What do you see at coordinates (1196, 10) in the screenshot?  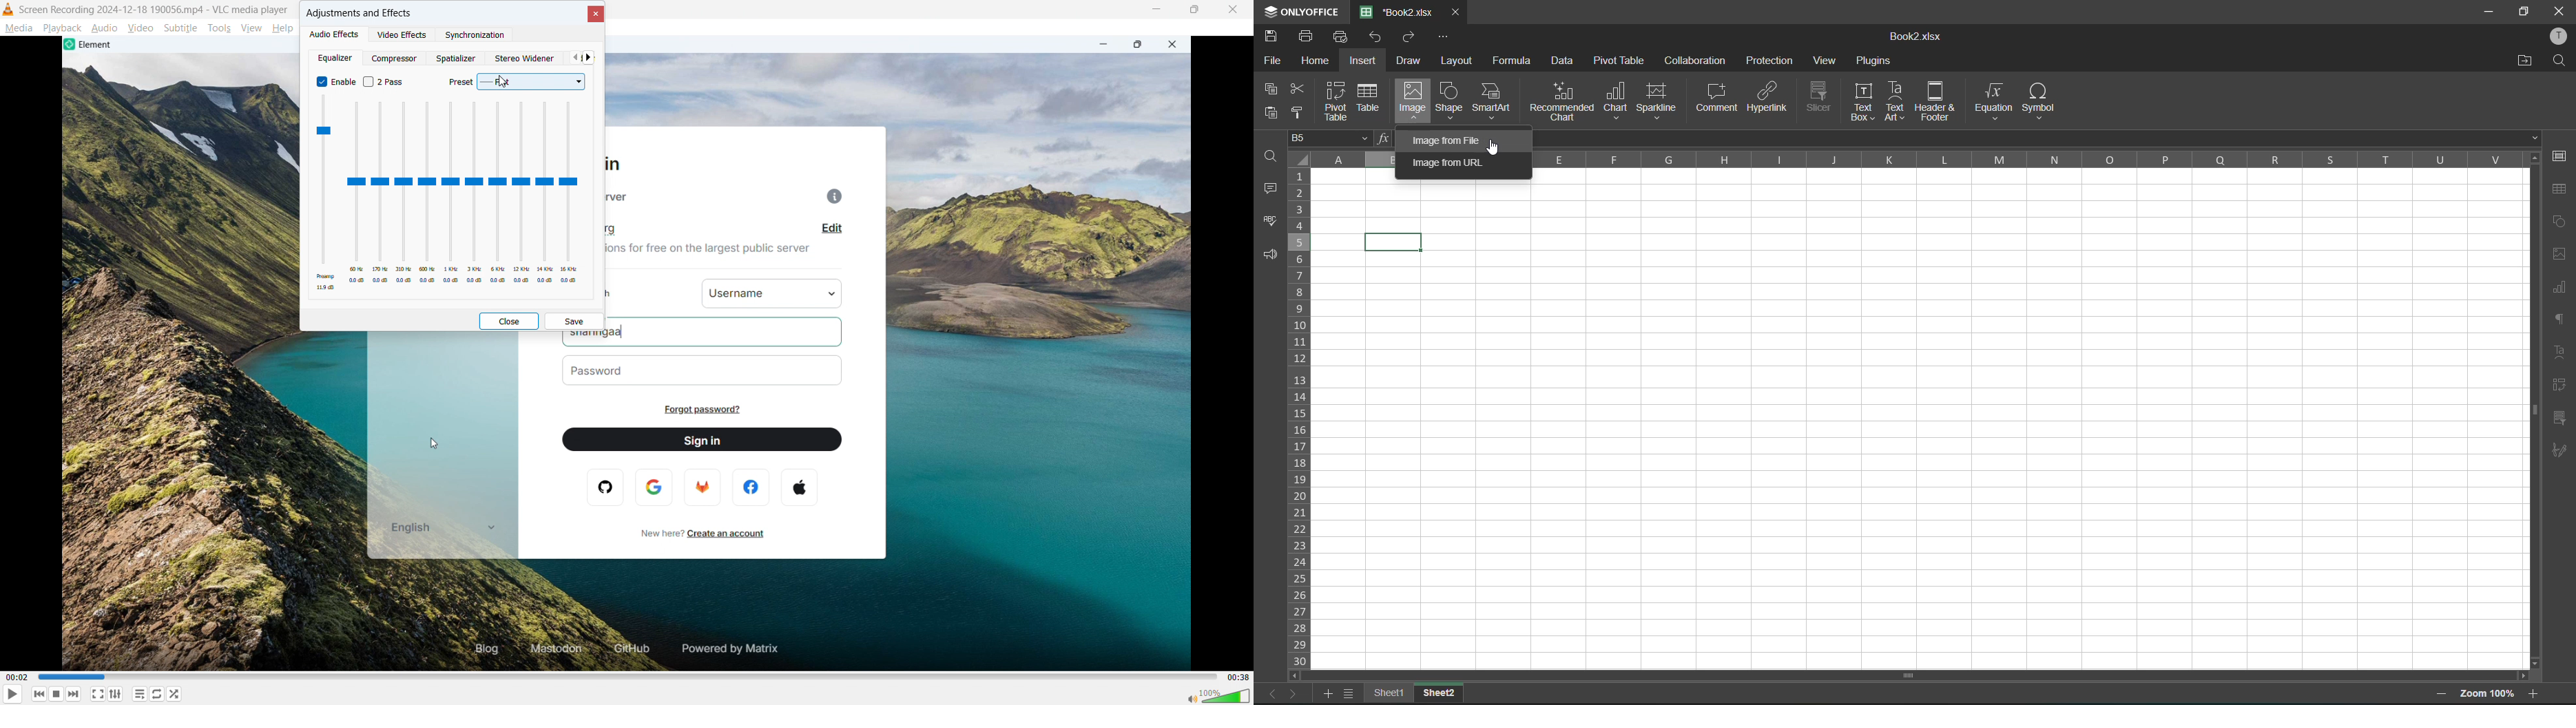 I see `Maximize ` at bounding box center [1196, 10].